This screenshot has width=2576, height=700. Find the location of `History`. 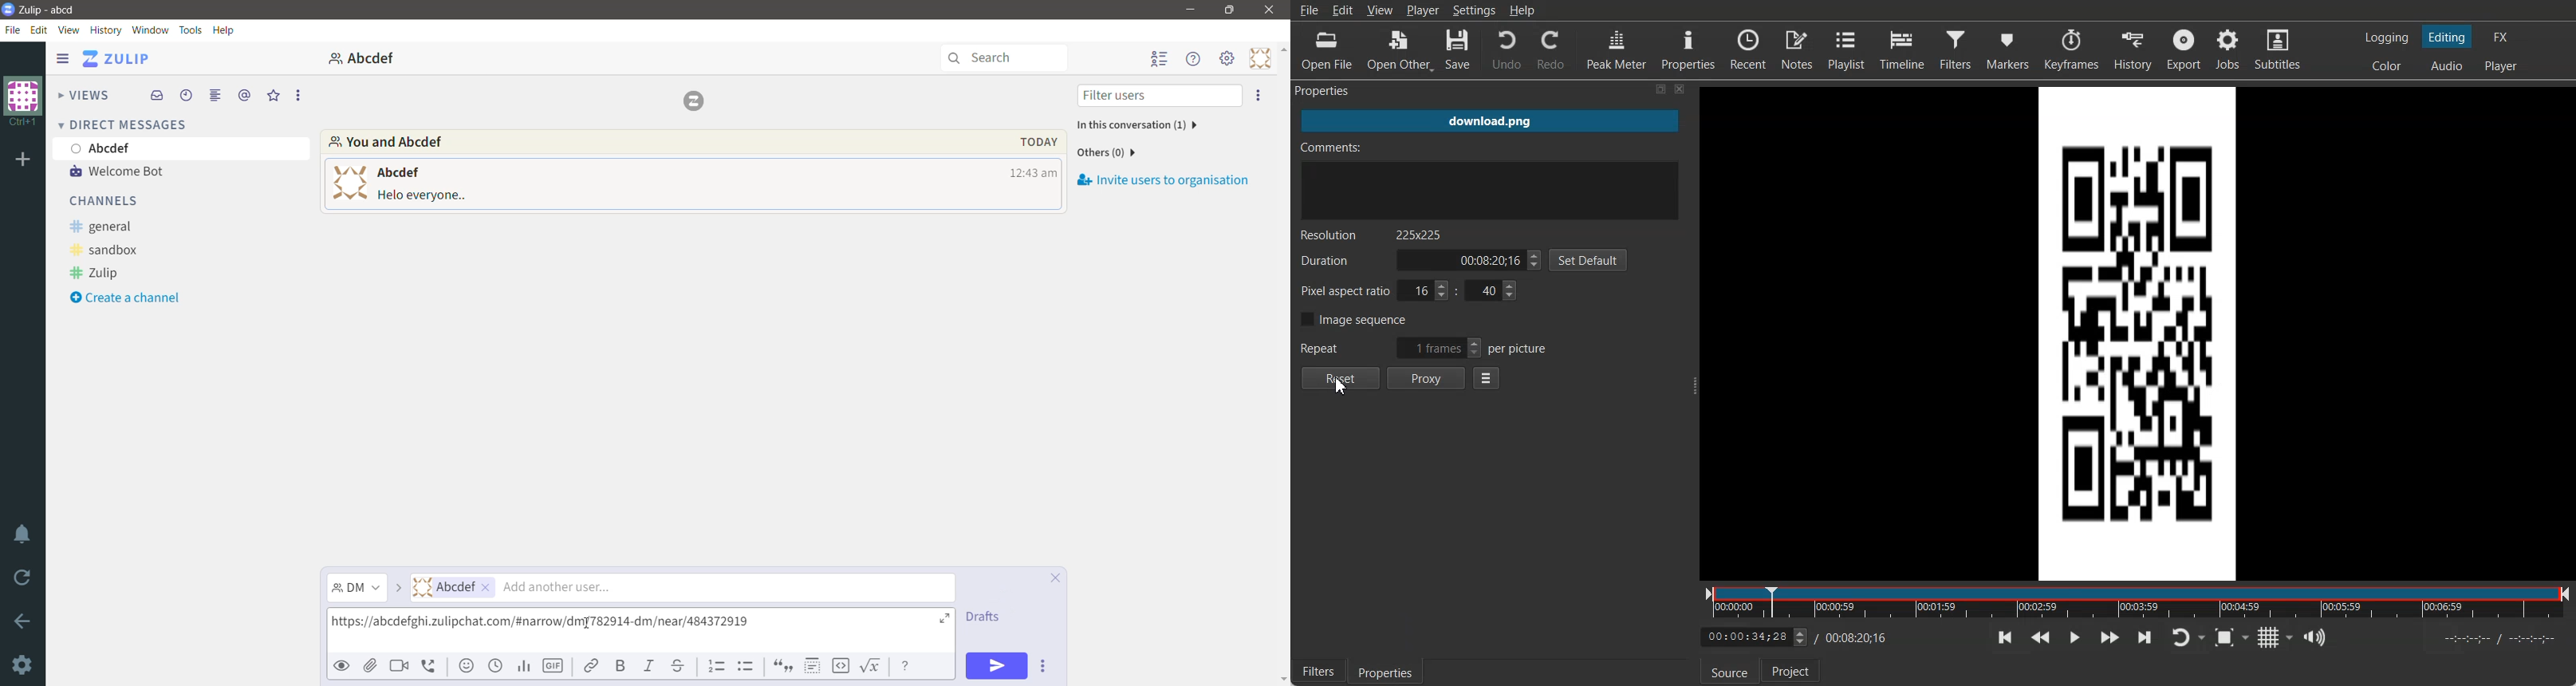

History is located at coordinates (2132, 49).